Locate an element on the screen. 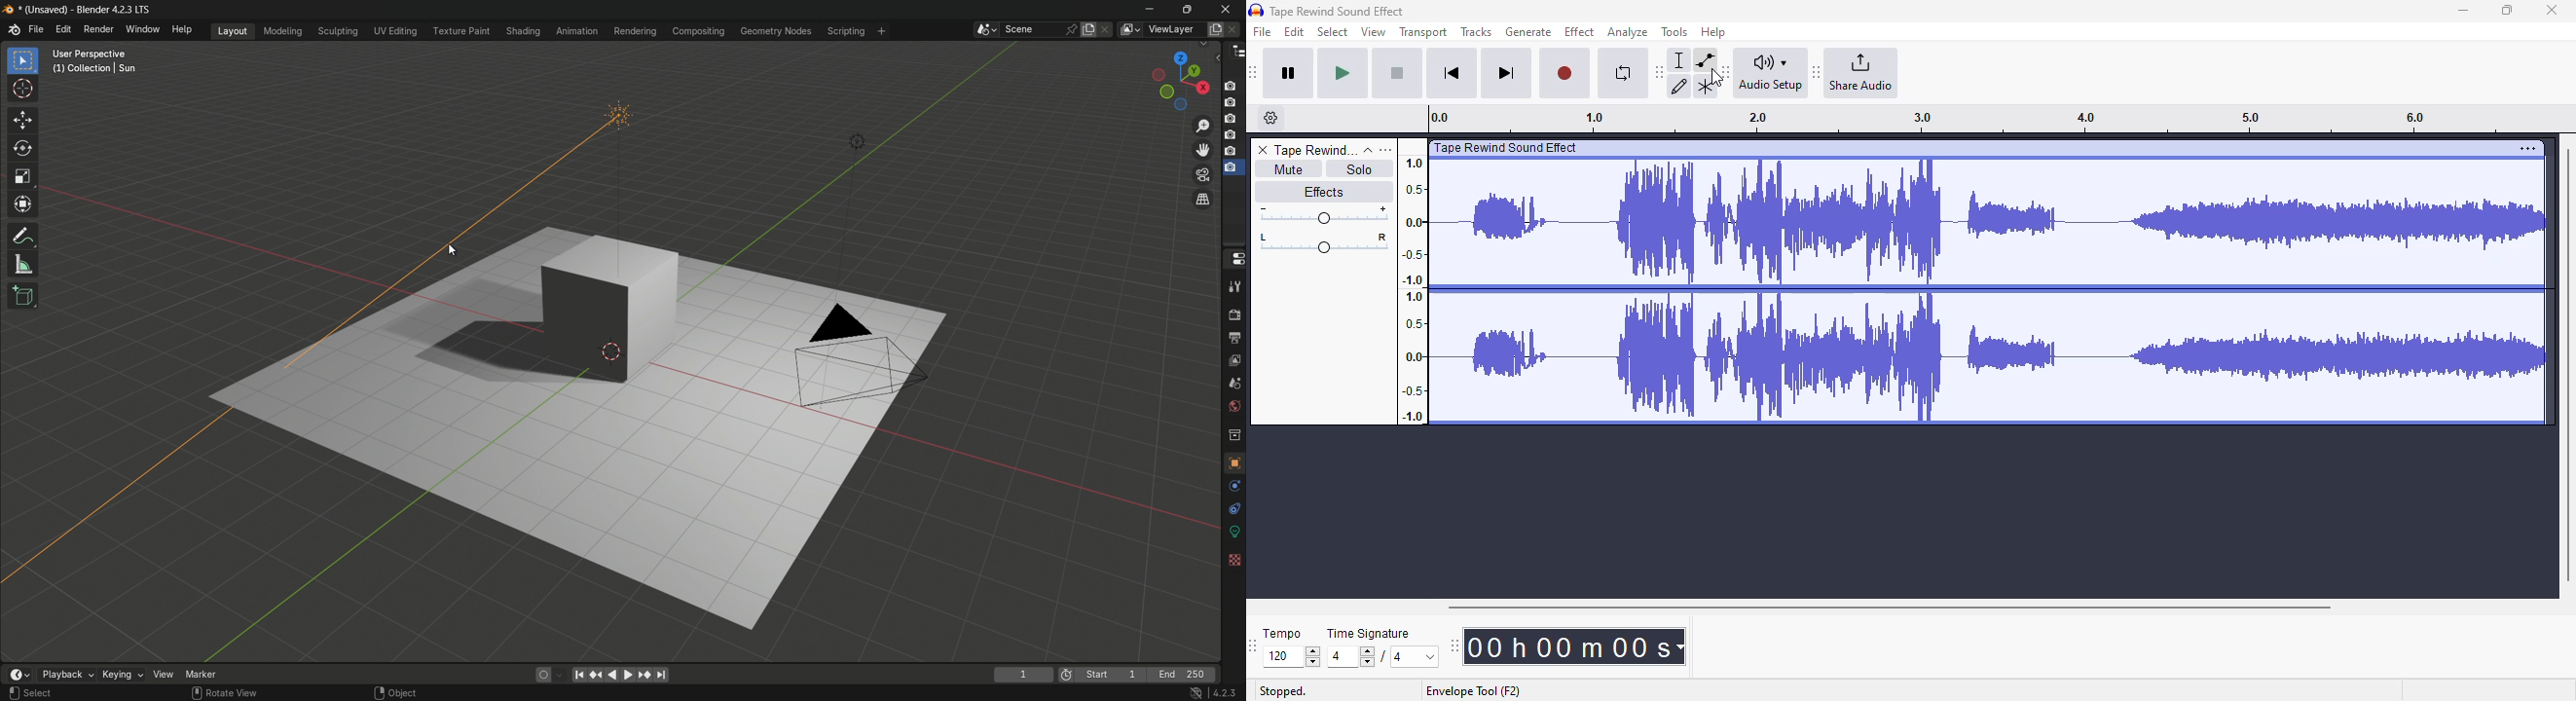  edit is located at coordinates (1295, 32).